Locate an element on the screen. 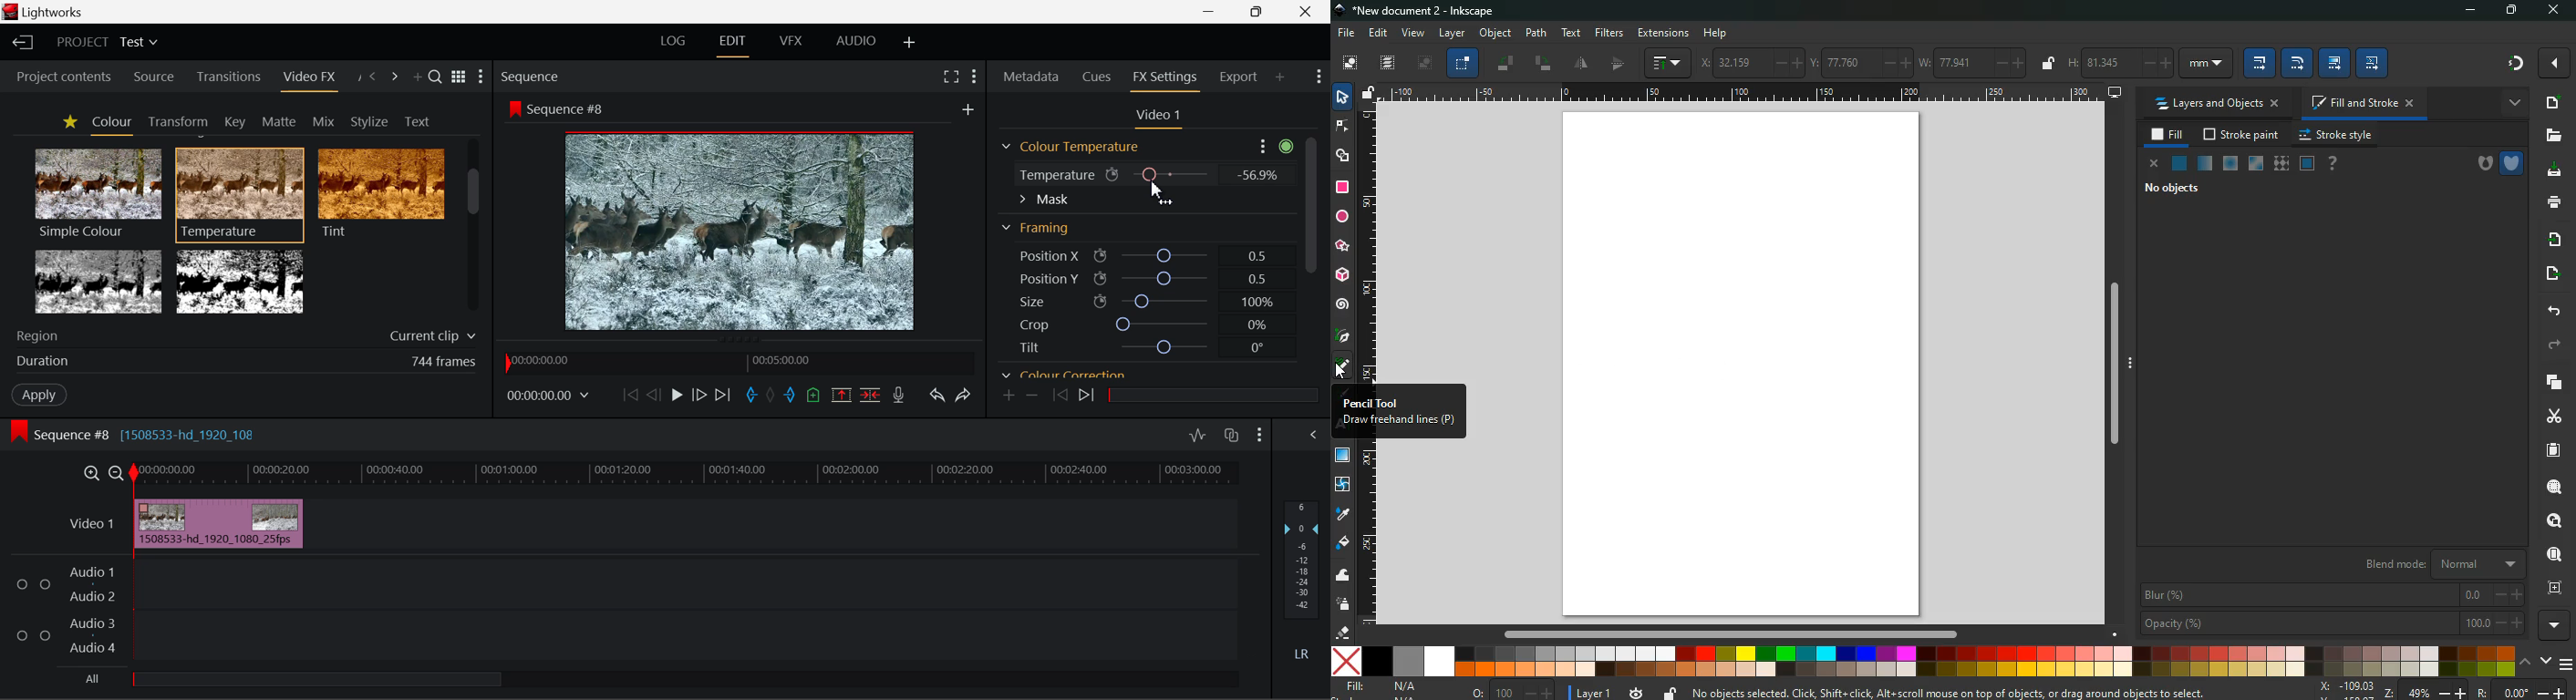  divide is located at coordinates (1581, 64).